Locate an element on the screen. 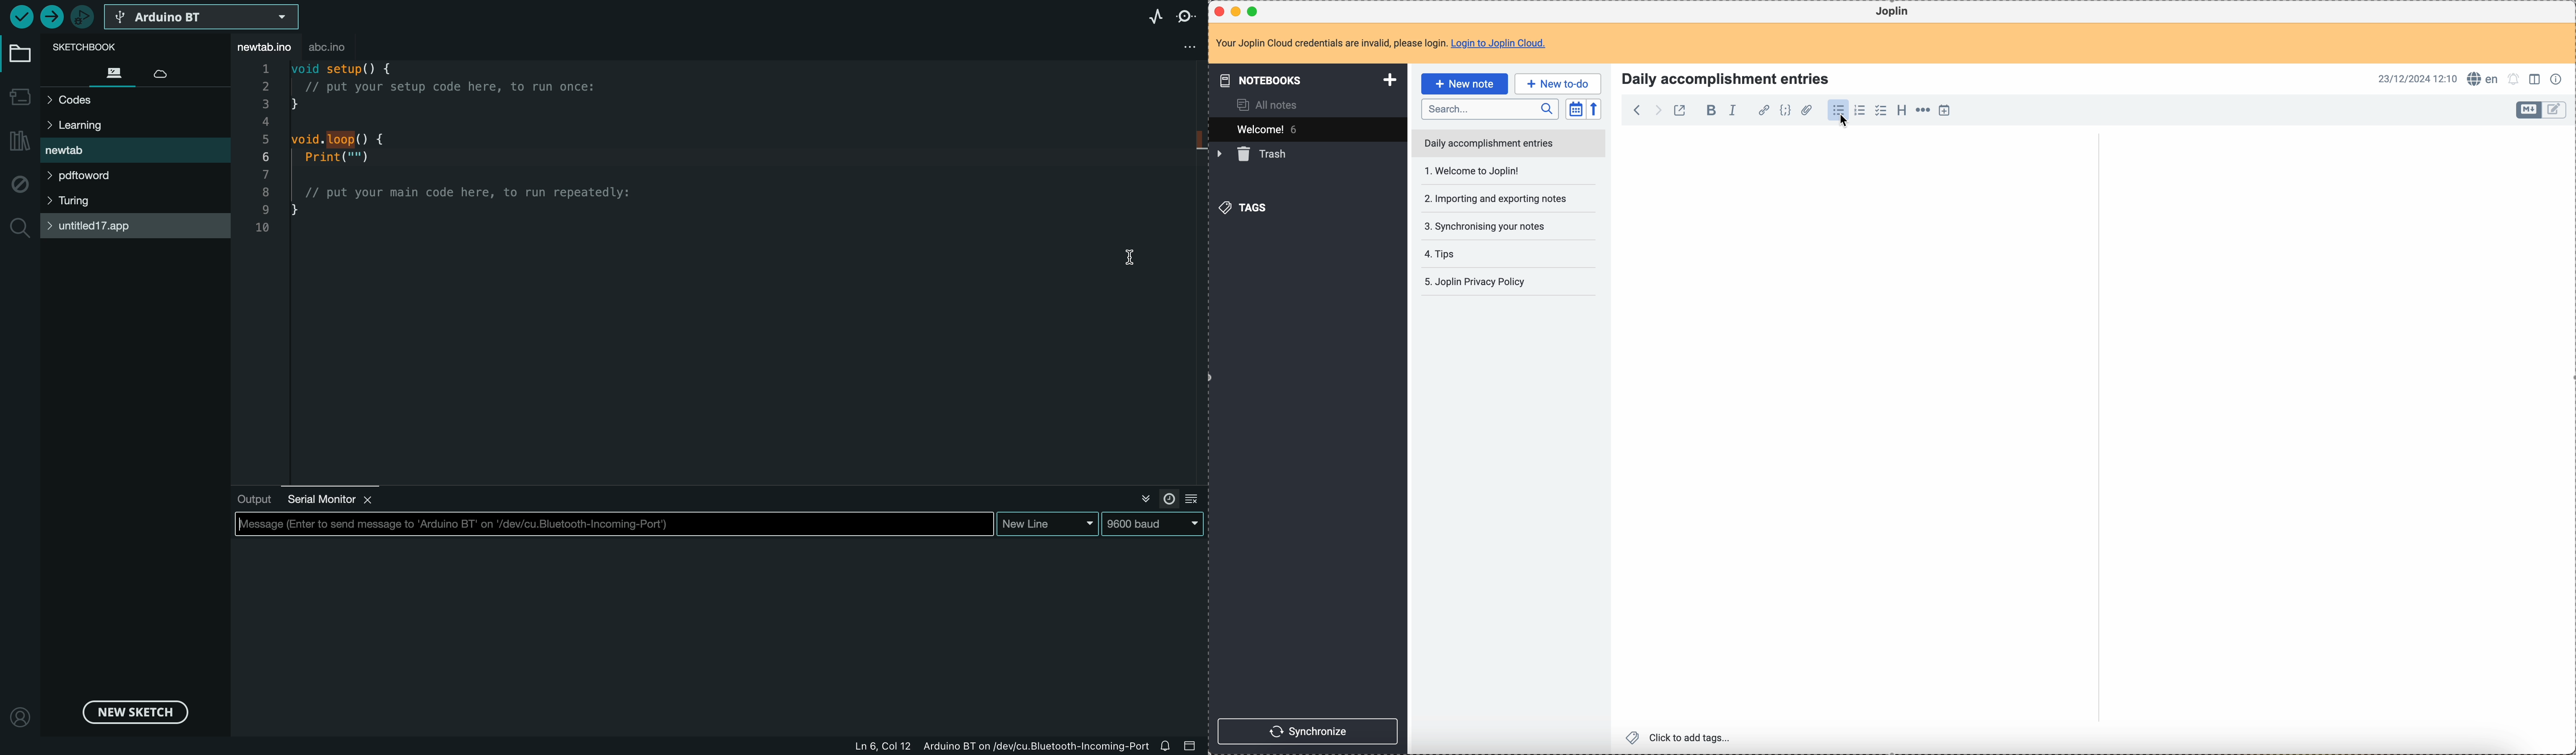 The height and width of the screenshot is (756, 2576). daily accomplishment entries is located at coordinates (1488, 142).